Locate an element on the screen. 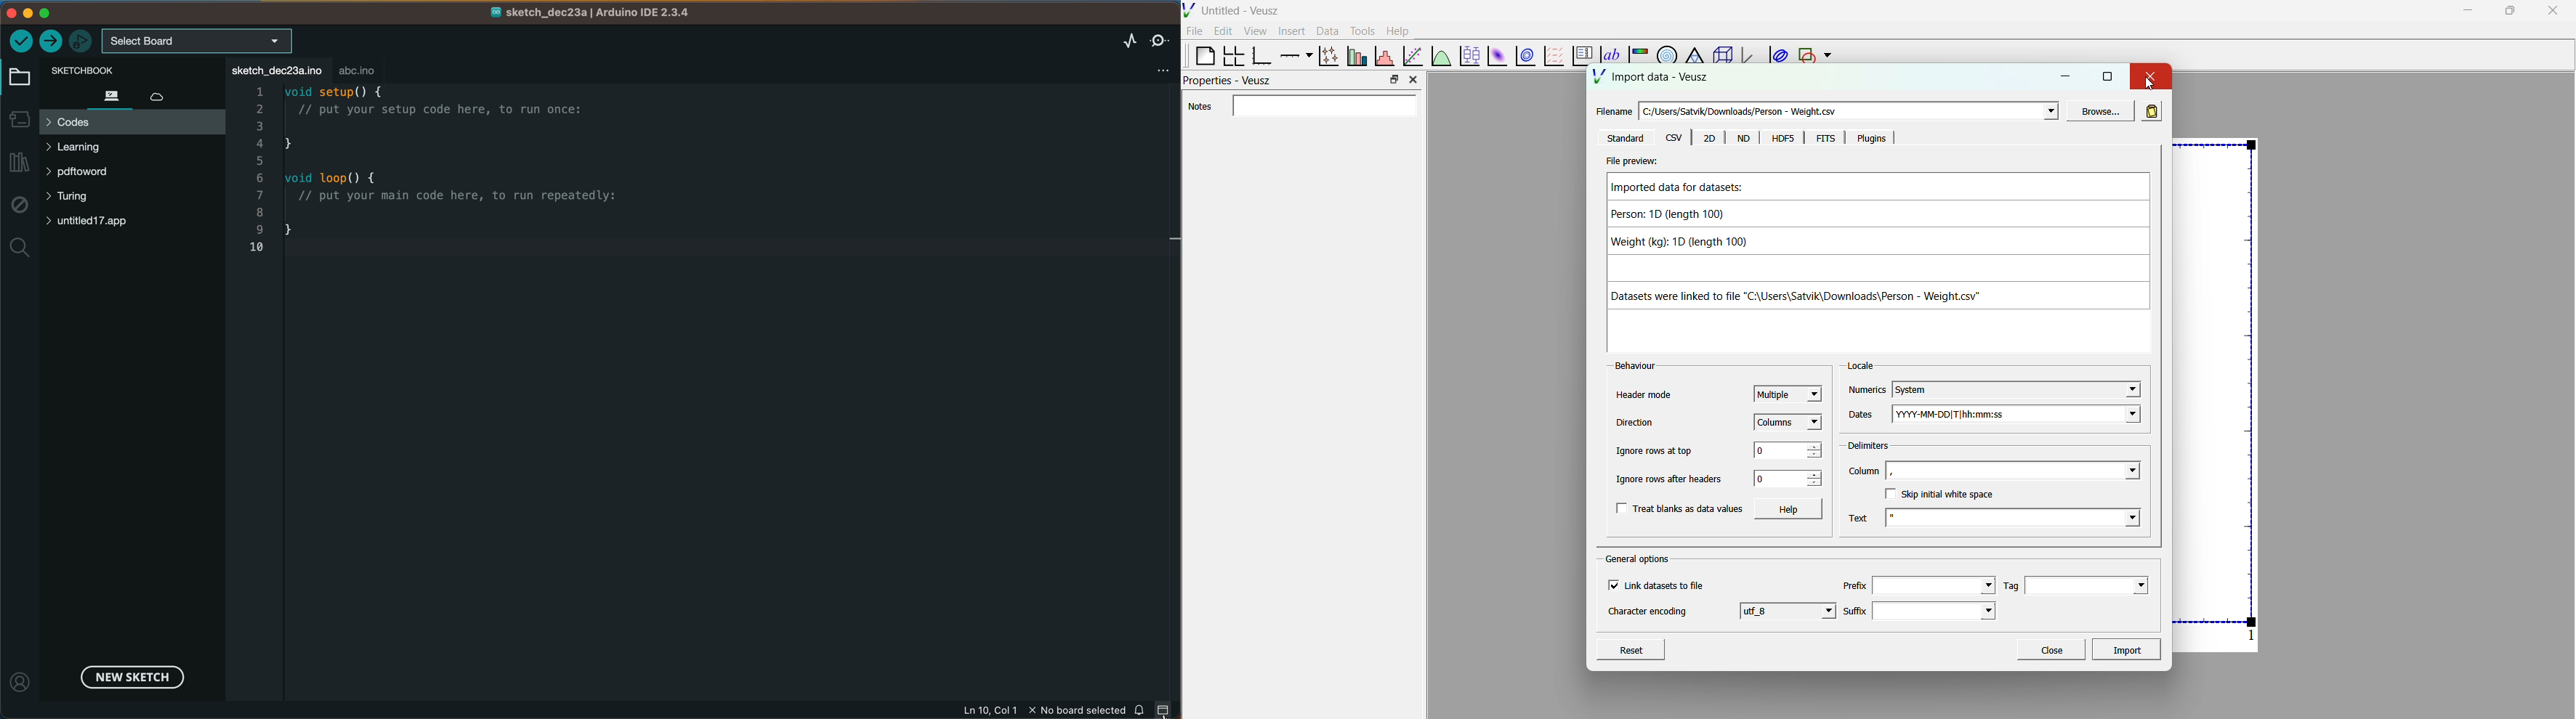 The height and width of the screenshot is (728, 2576). decrease value is located at coordinates (1814, 484).